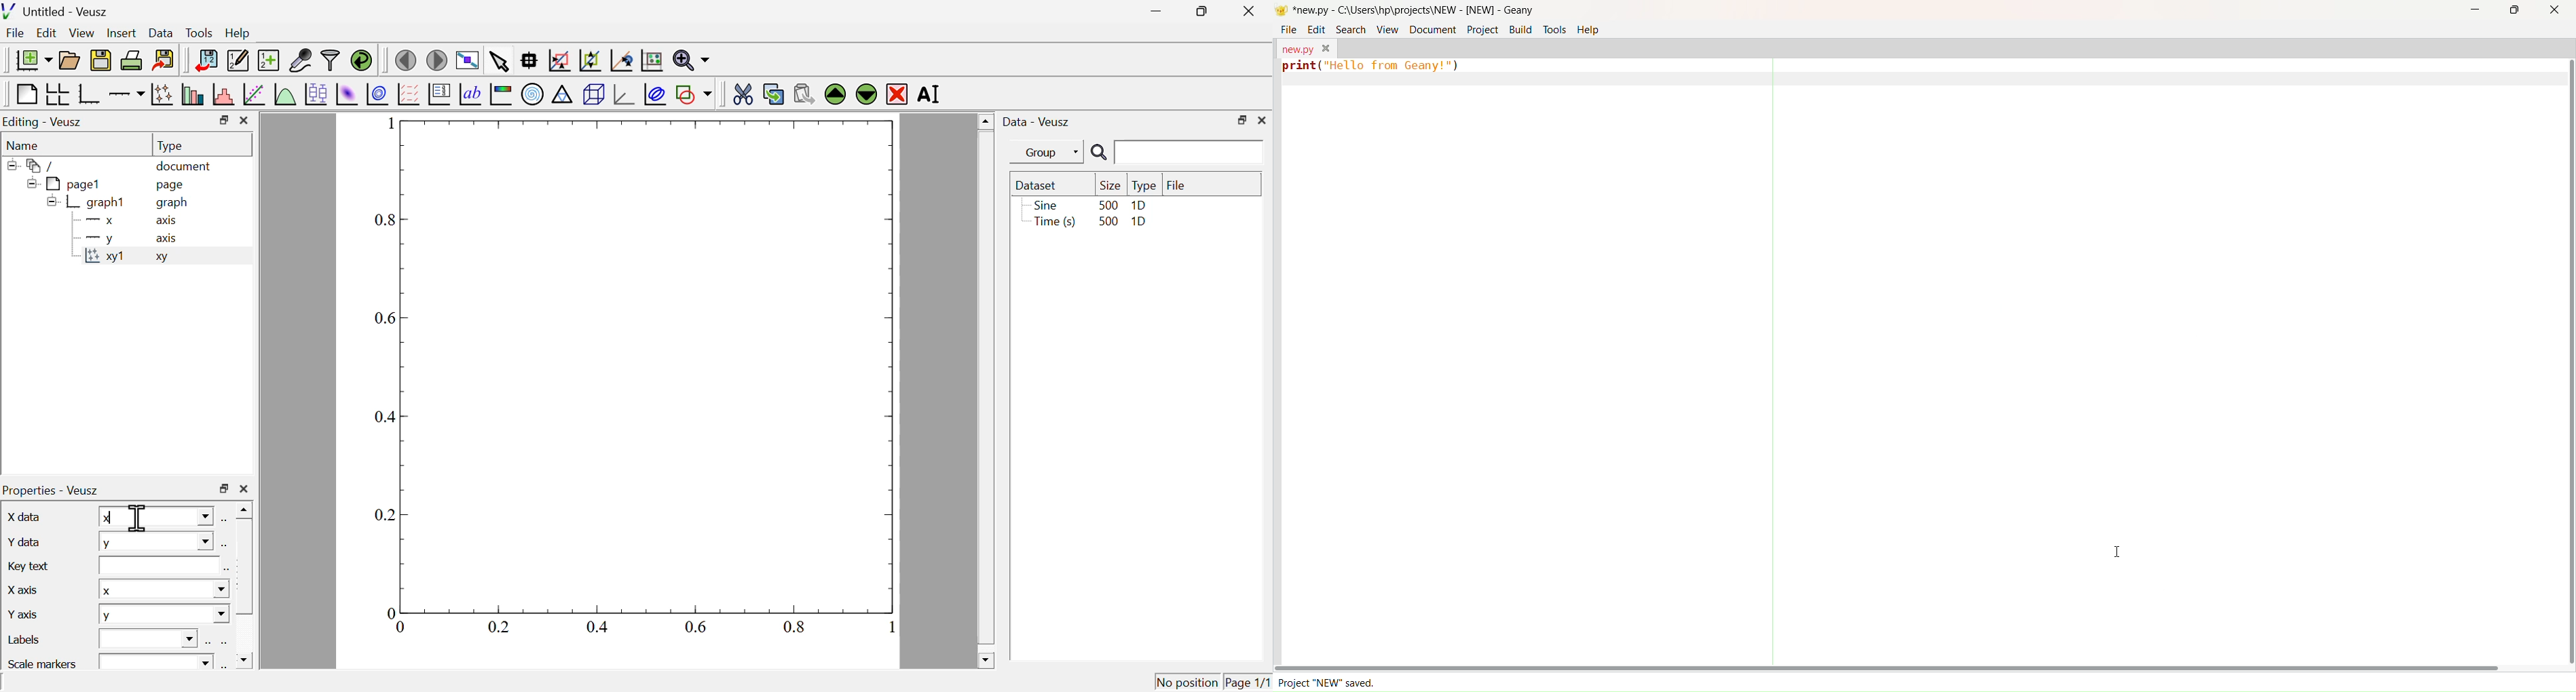  Describe the element at coordinates (1199, 12) in the screenshot. I see `maximize` at that location.